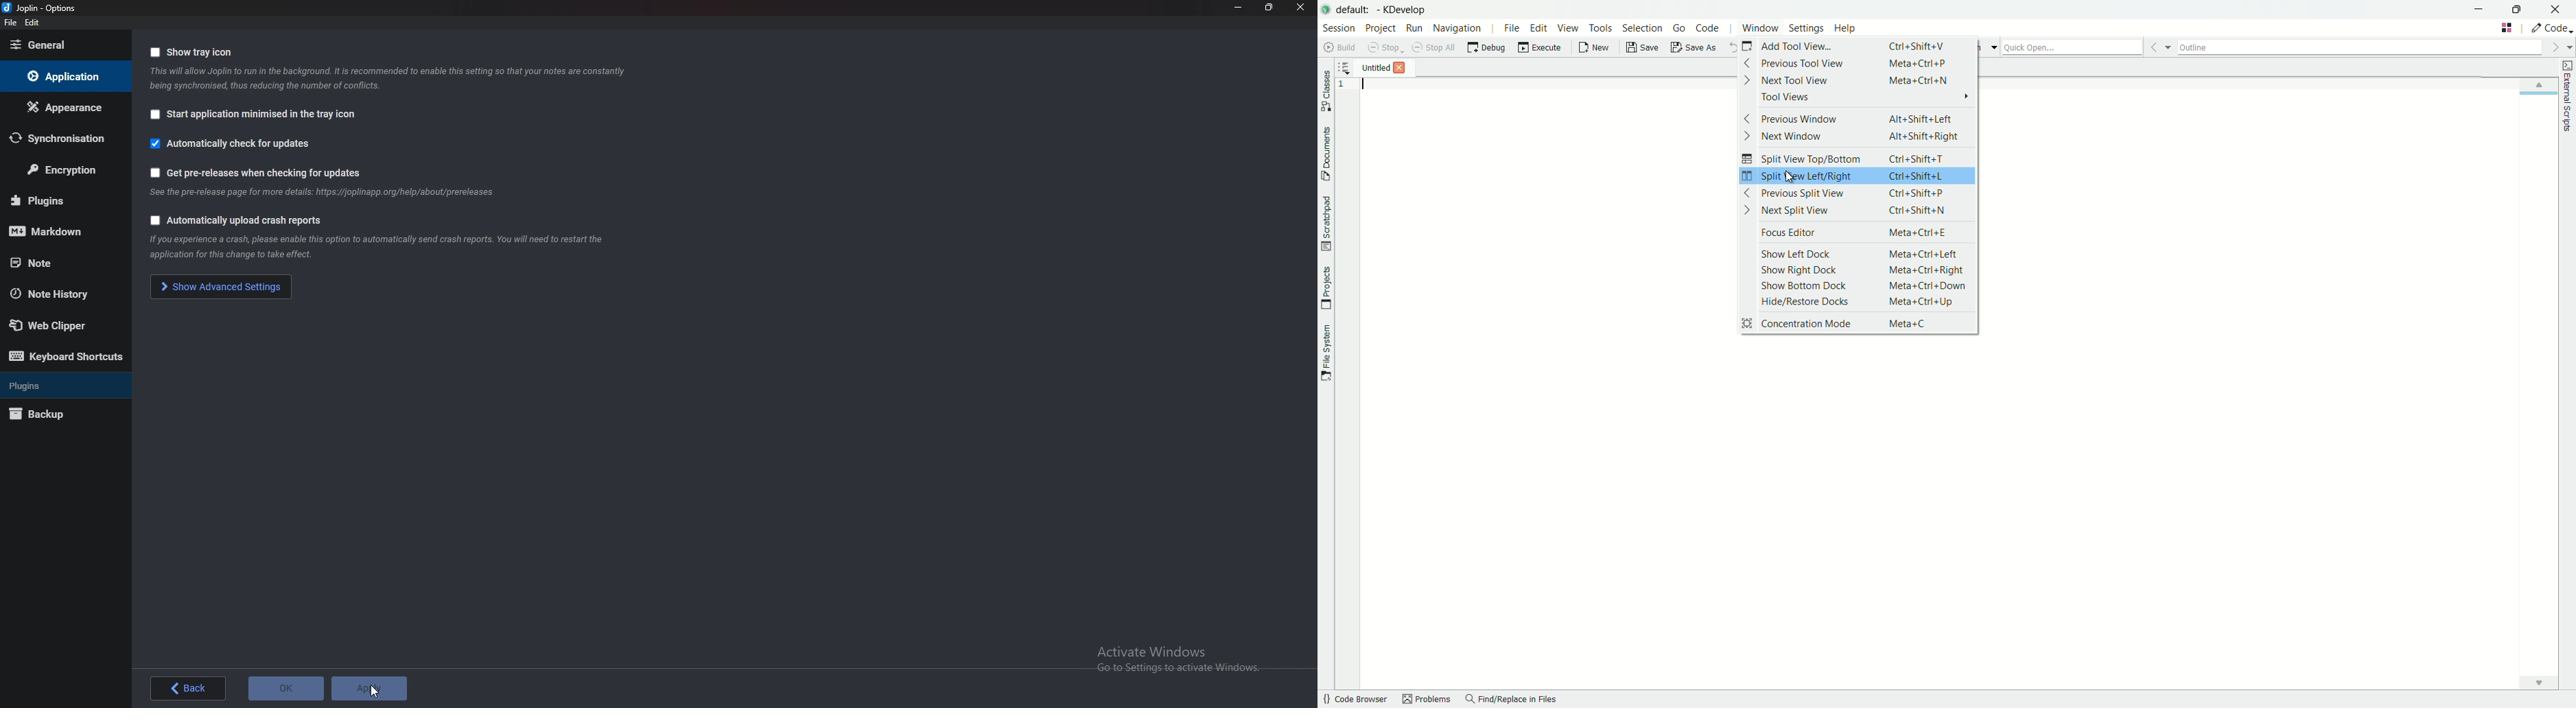 The height and width of the screenshot is (728, 2576). What do you see at coordinates (247, 220) in the screenshot?
I see `Automatically upload crash reports` at bounding box center [247, 220].